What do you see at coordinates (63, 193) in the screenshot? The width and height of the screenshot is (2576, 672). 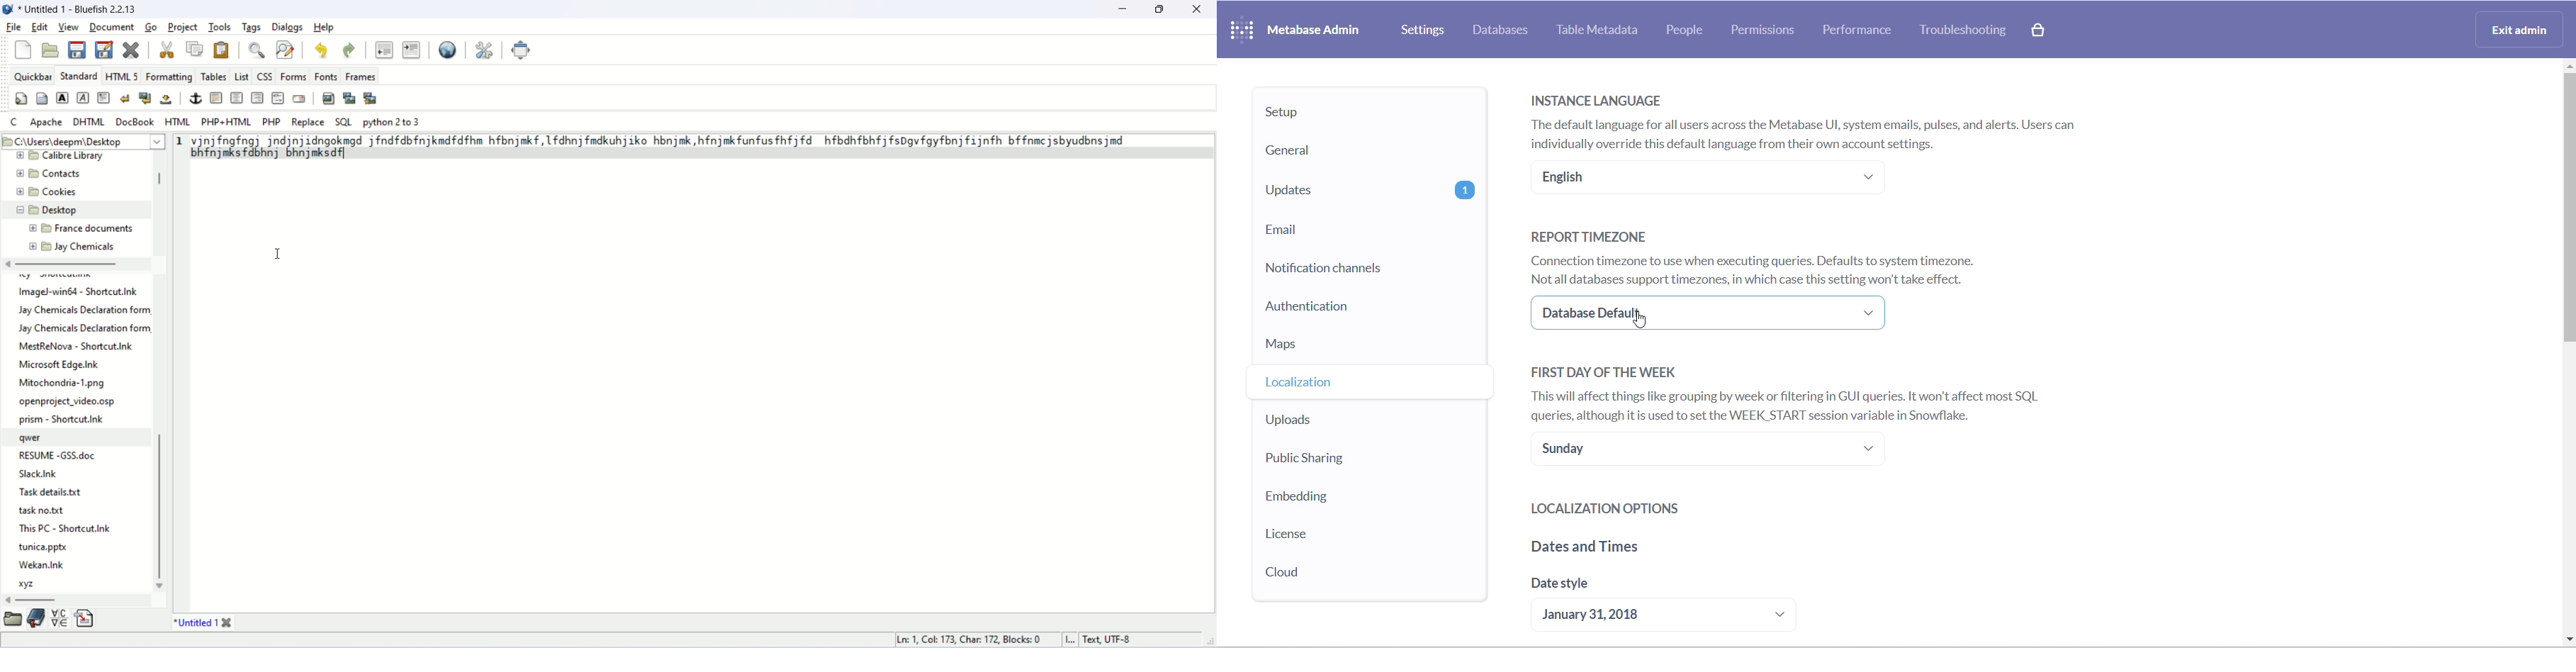 I see `Cookies.` at bounding box center [63, 193].